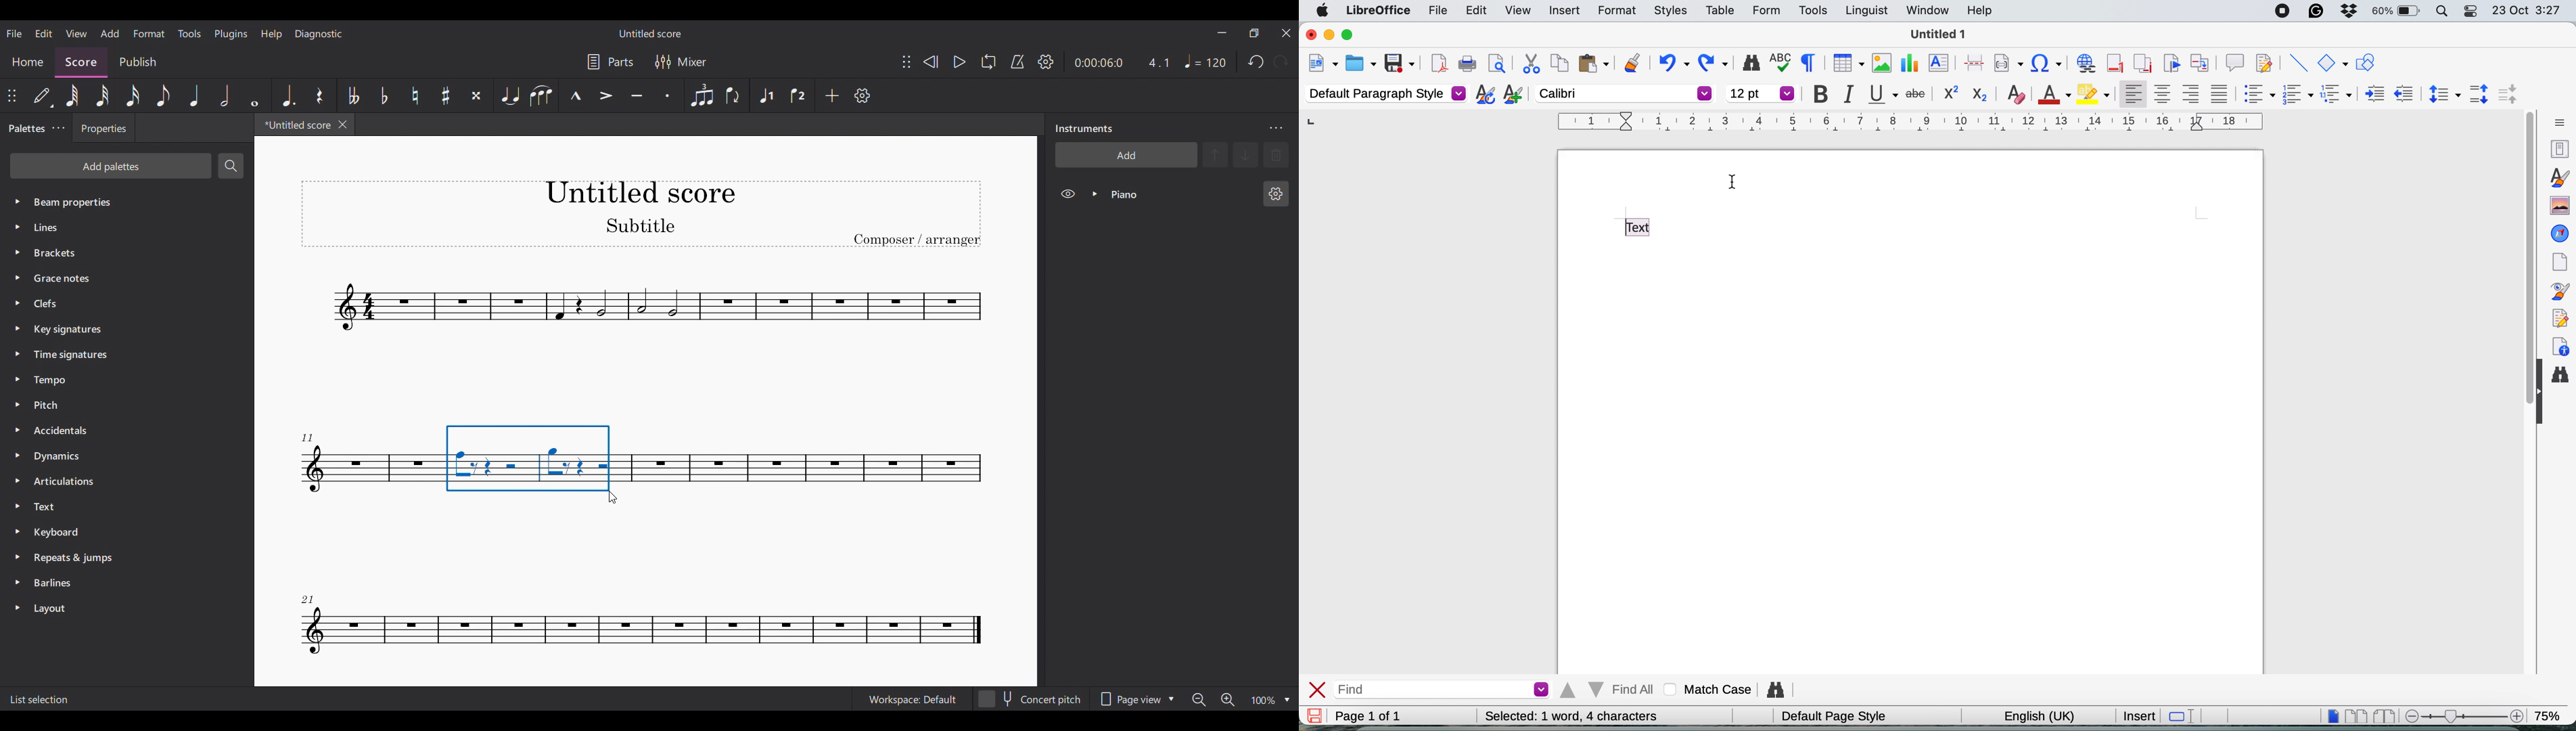  What do you see at coordinates (163, 95) in the screenshot?
I see `8th note` at bounding box center [163, 95].